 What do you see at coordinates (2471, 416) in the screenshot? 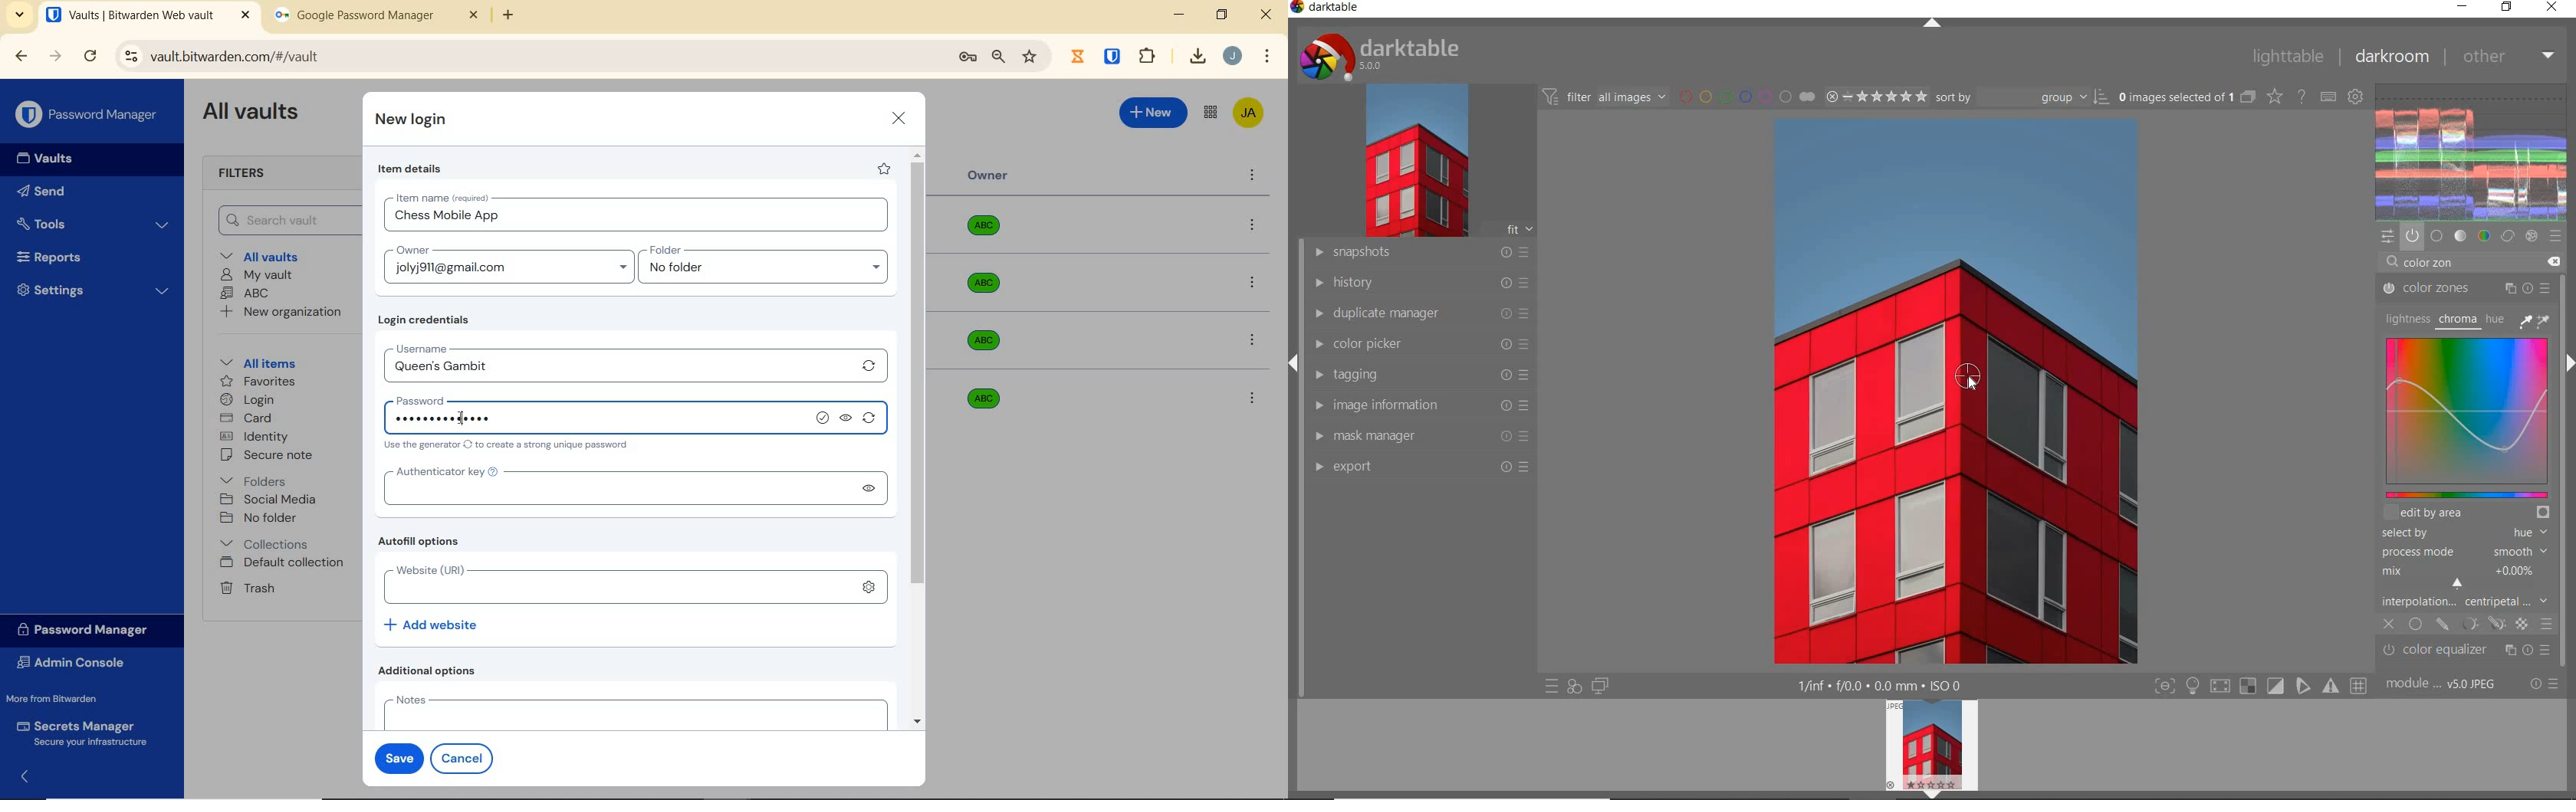
I see `MAP` at bounding box center [2471, 416].